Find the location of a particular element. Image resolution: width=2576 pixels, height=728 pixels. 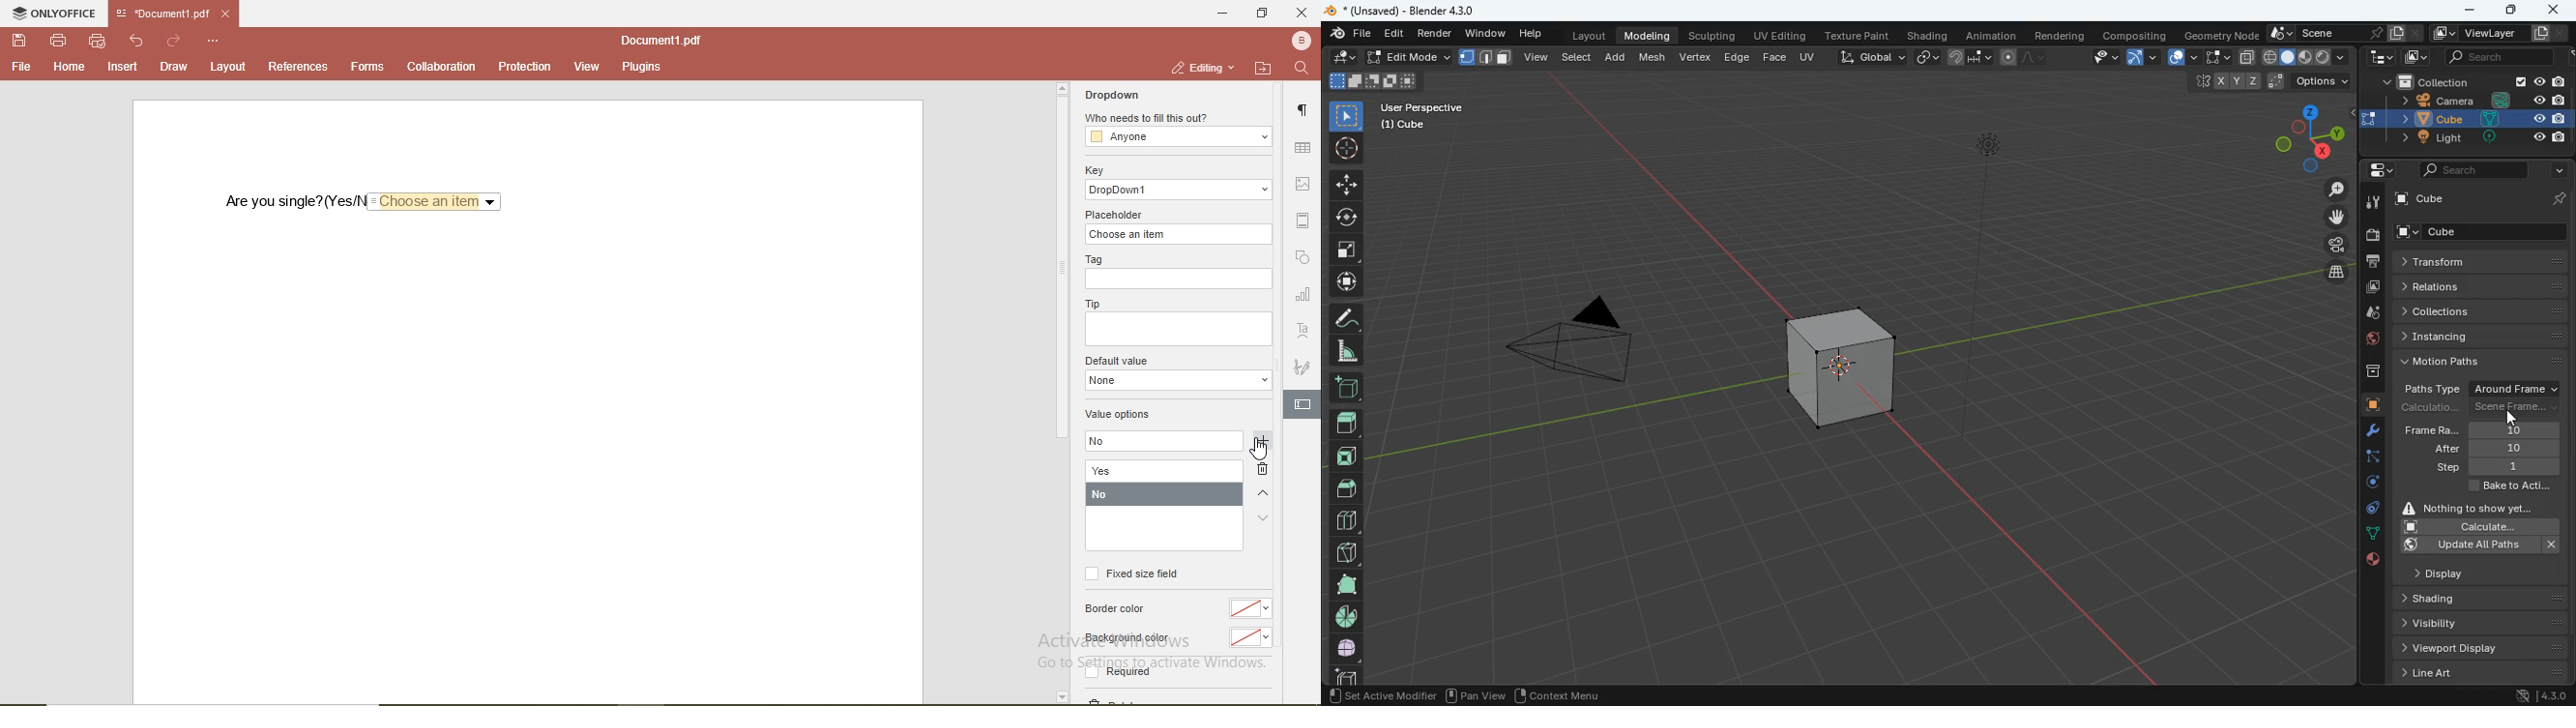

update is located at coordinates (2483, 545).